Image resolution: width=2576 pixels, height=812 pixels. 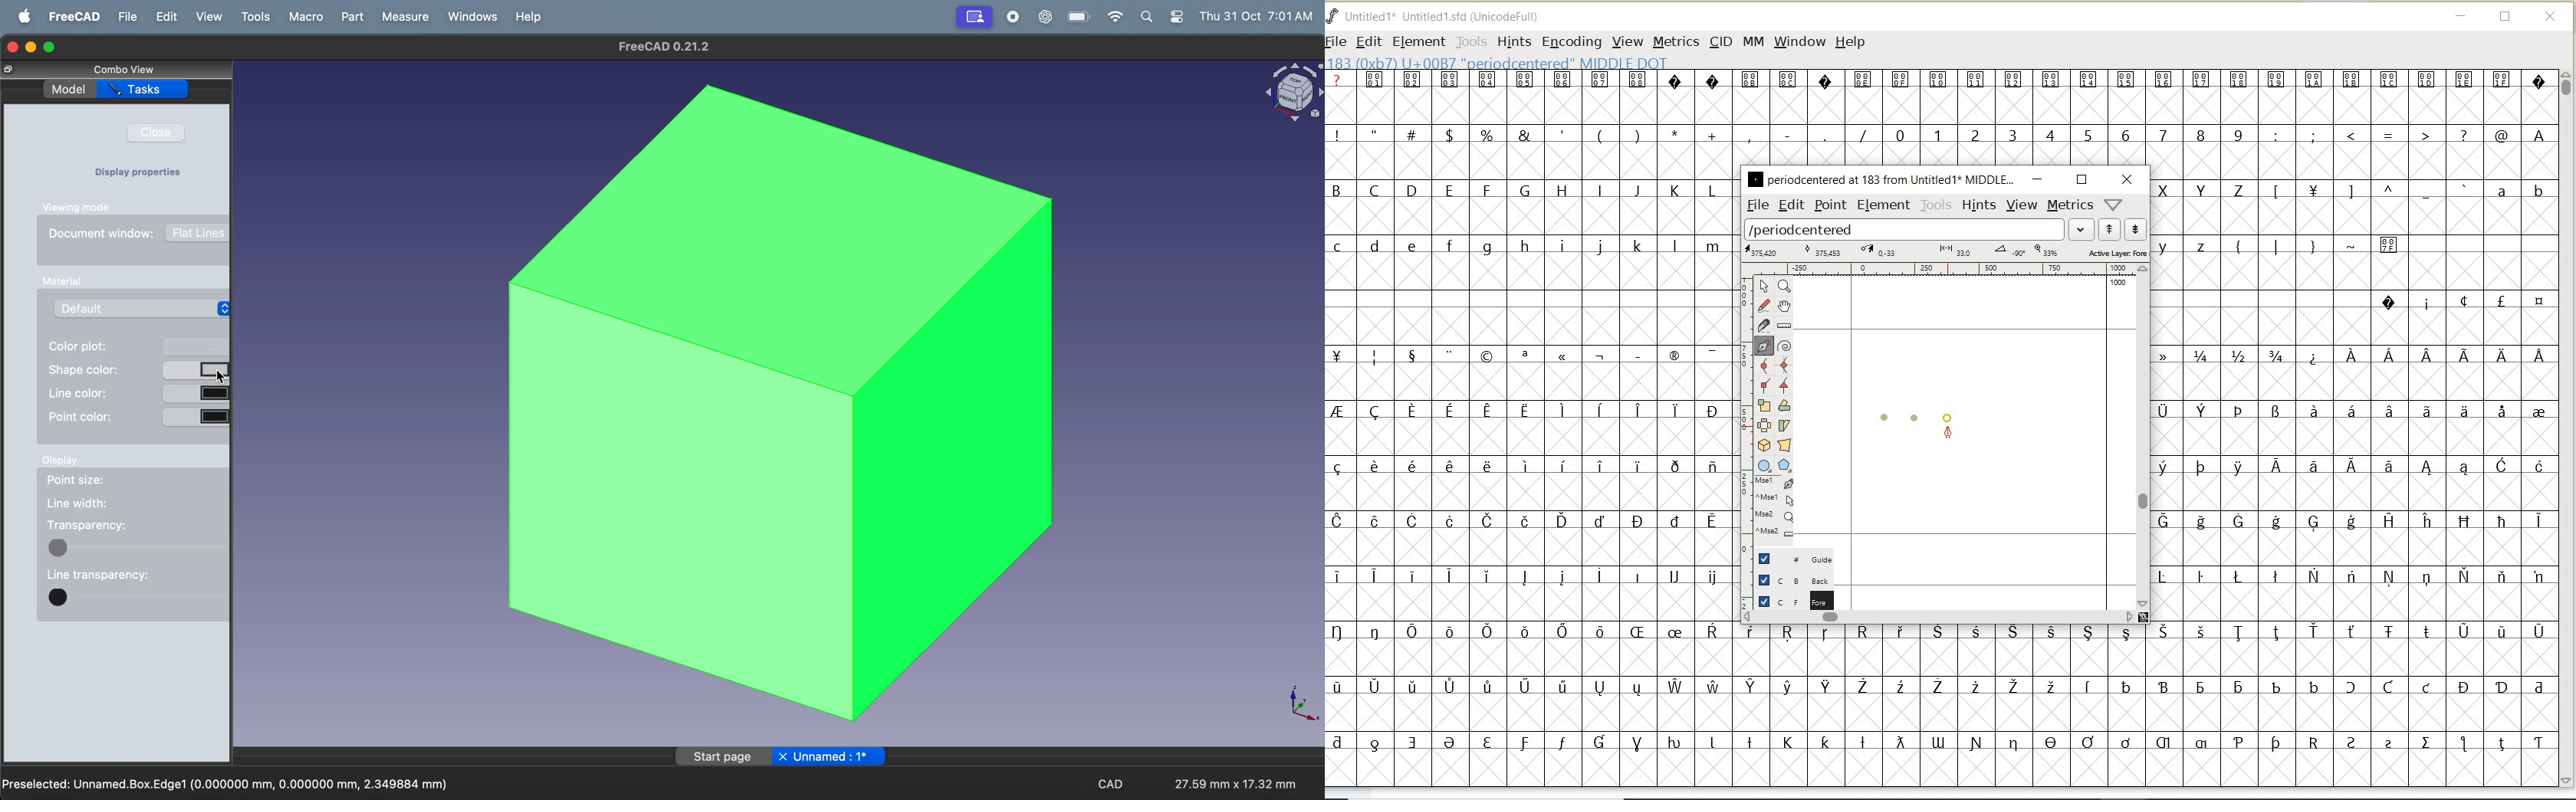 I want to click on copy, so click(x=12, y=71).